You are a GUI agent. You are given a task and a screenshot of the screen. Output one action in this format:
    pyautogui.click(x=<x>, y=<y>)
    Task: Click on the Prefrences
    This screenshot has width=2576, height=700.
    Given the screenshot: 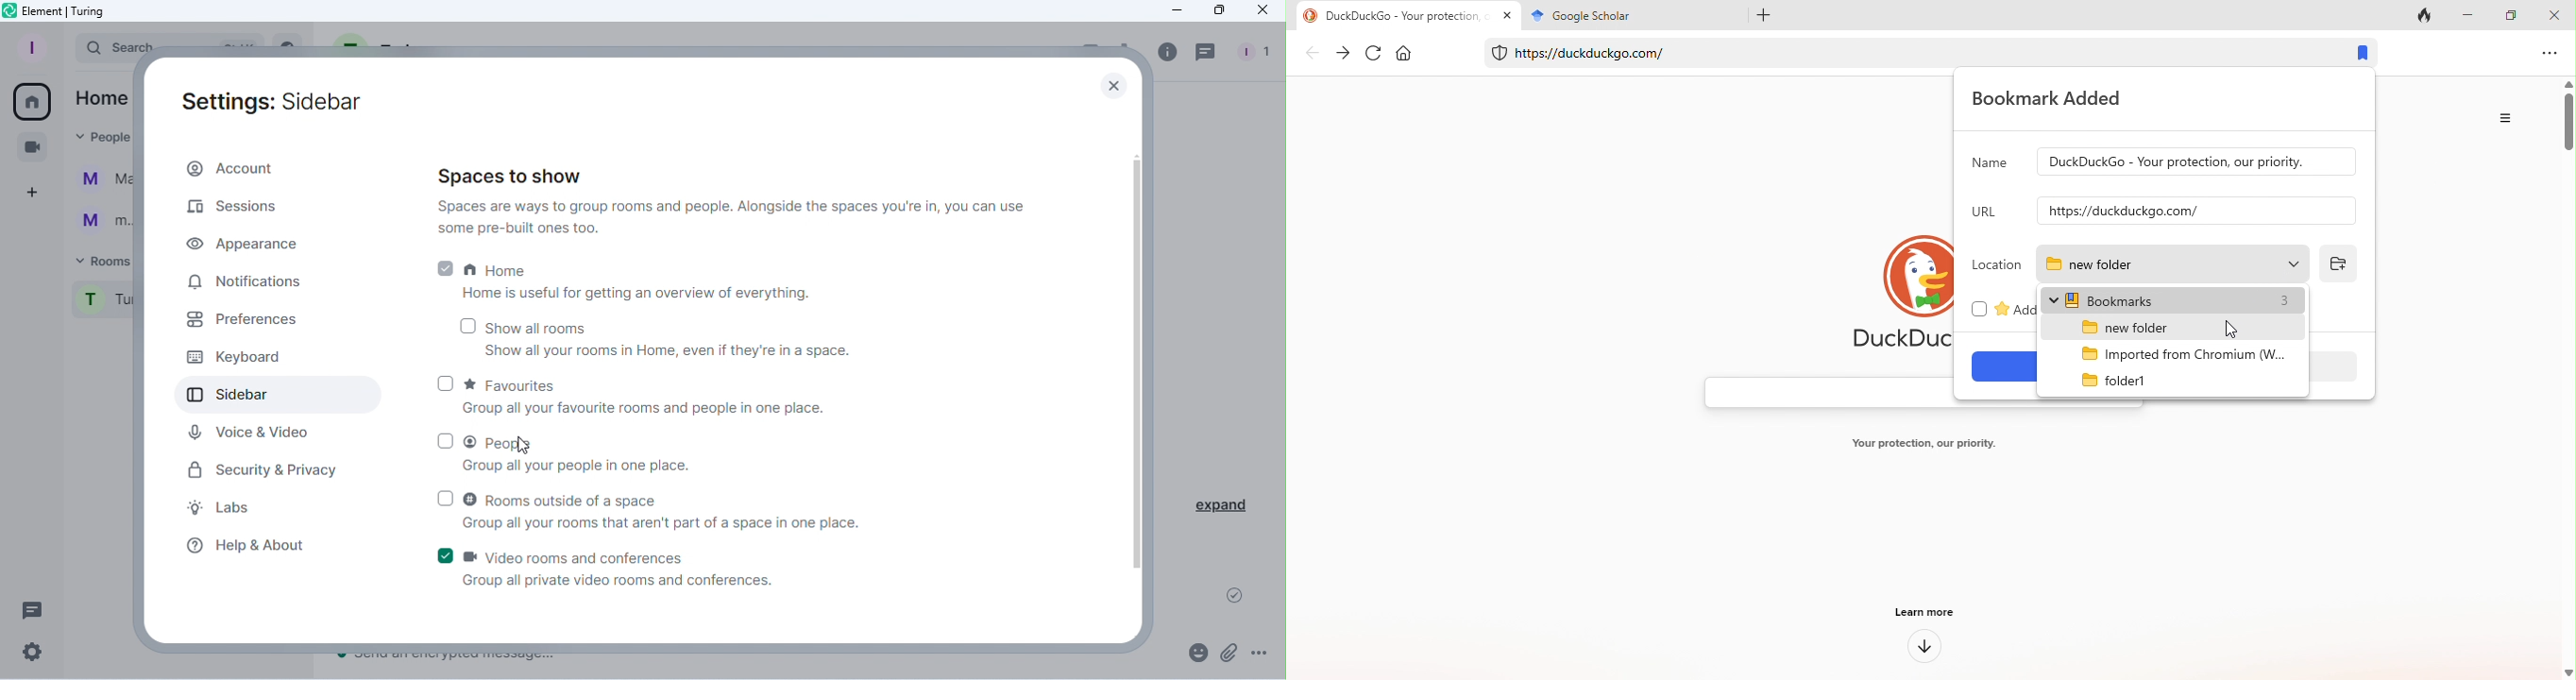 What is the action you would take?
    pyautogui.click(x=250, y=319)
    